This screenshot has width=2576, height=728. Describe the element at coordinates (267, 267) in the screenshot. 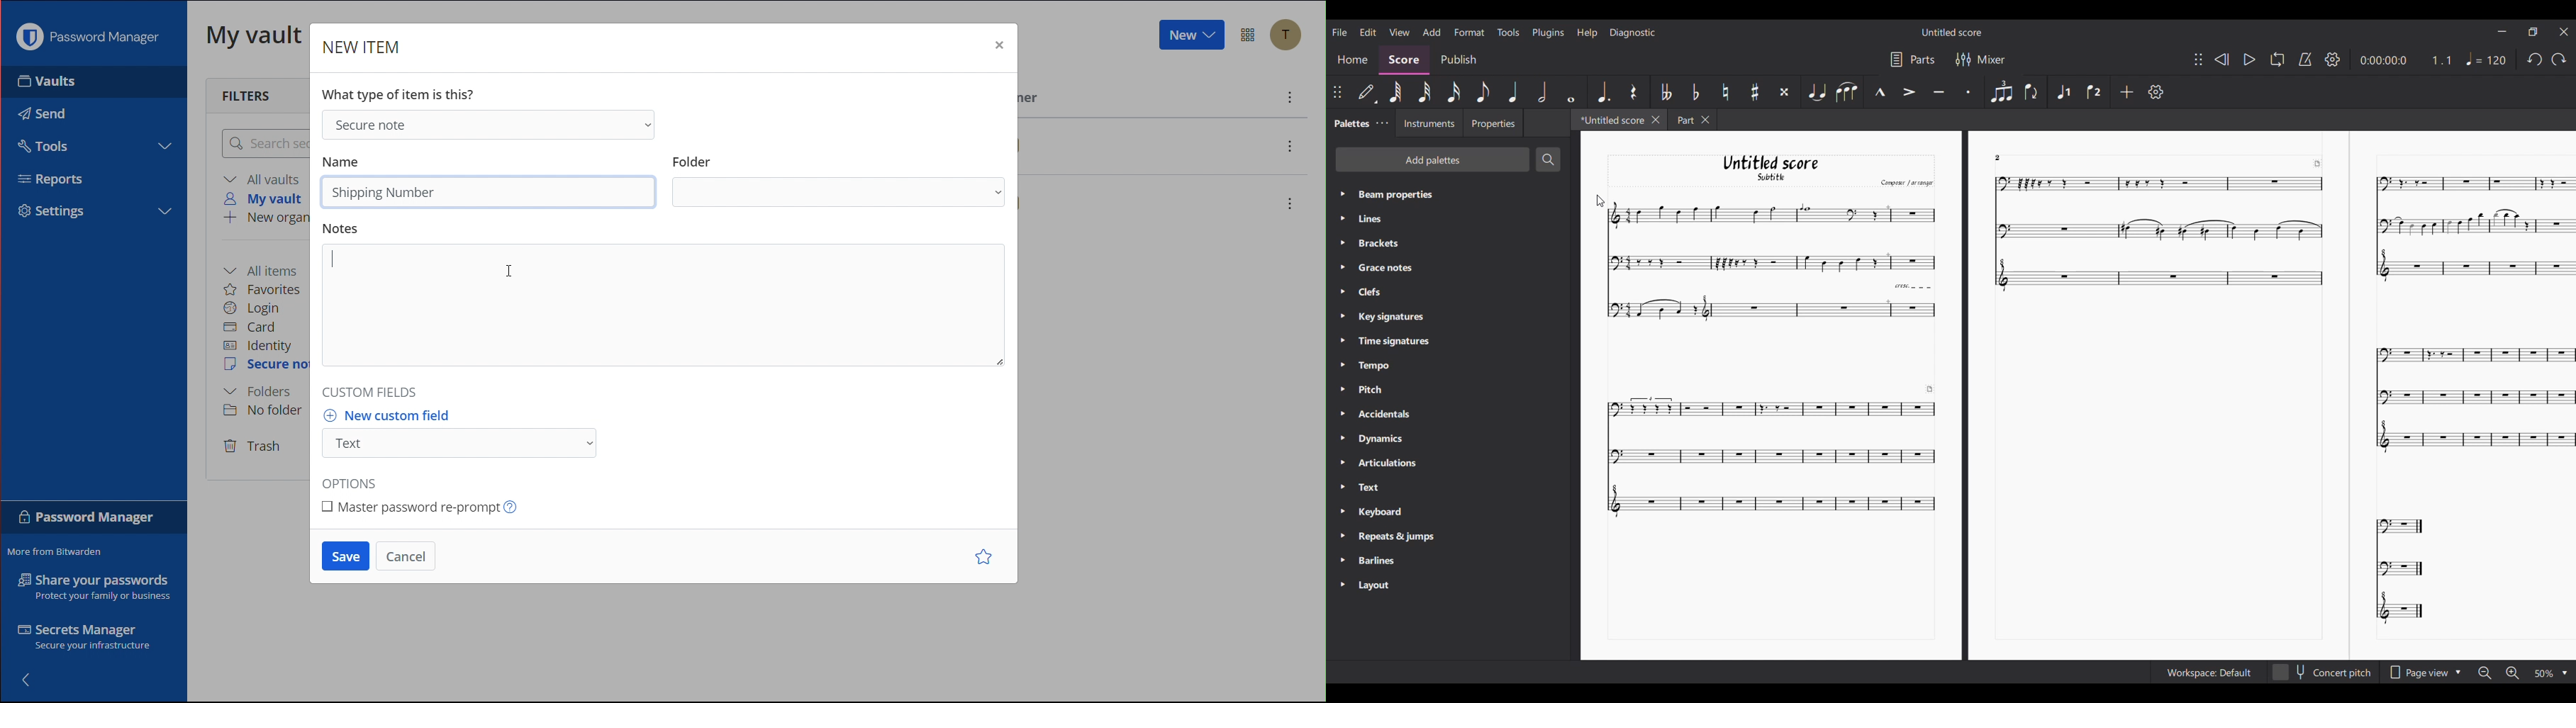

I see `All items` at that location.